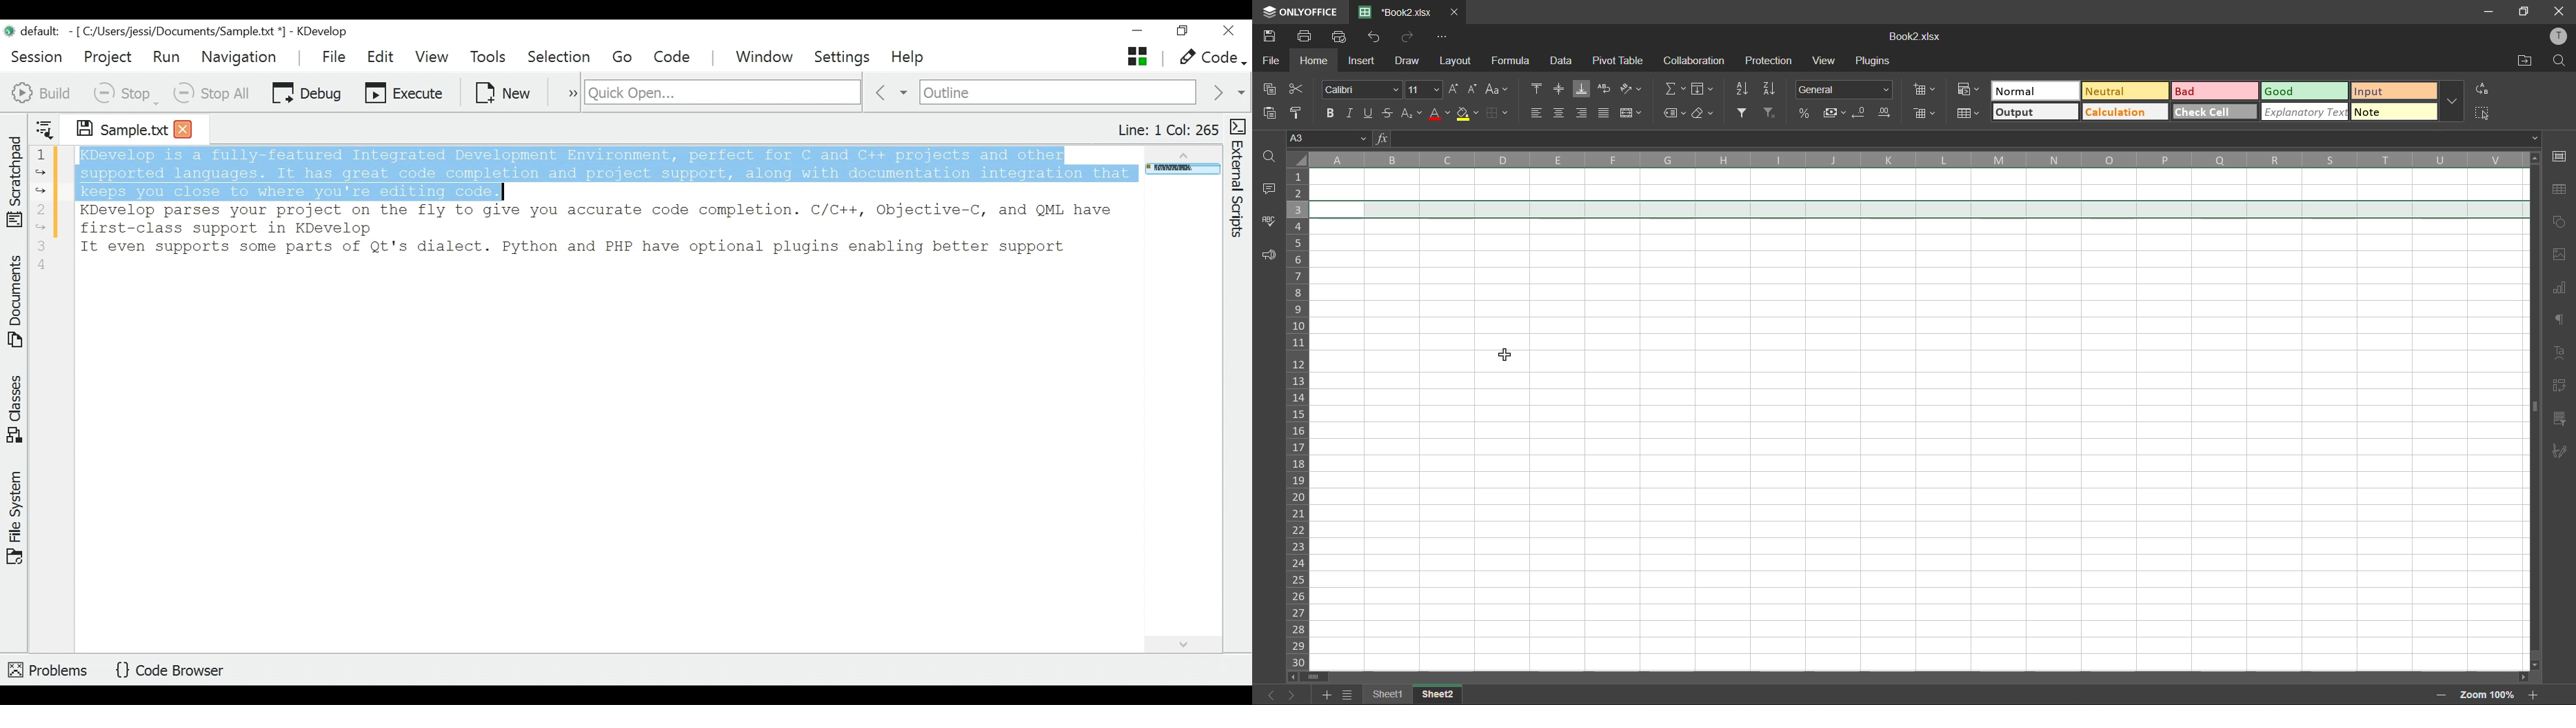  I want to click on pivot table, so click(2561, 387).